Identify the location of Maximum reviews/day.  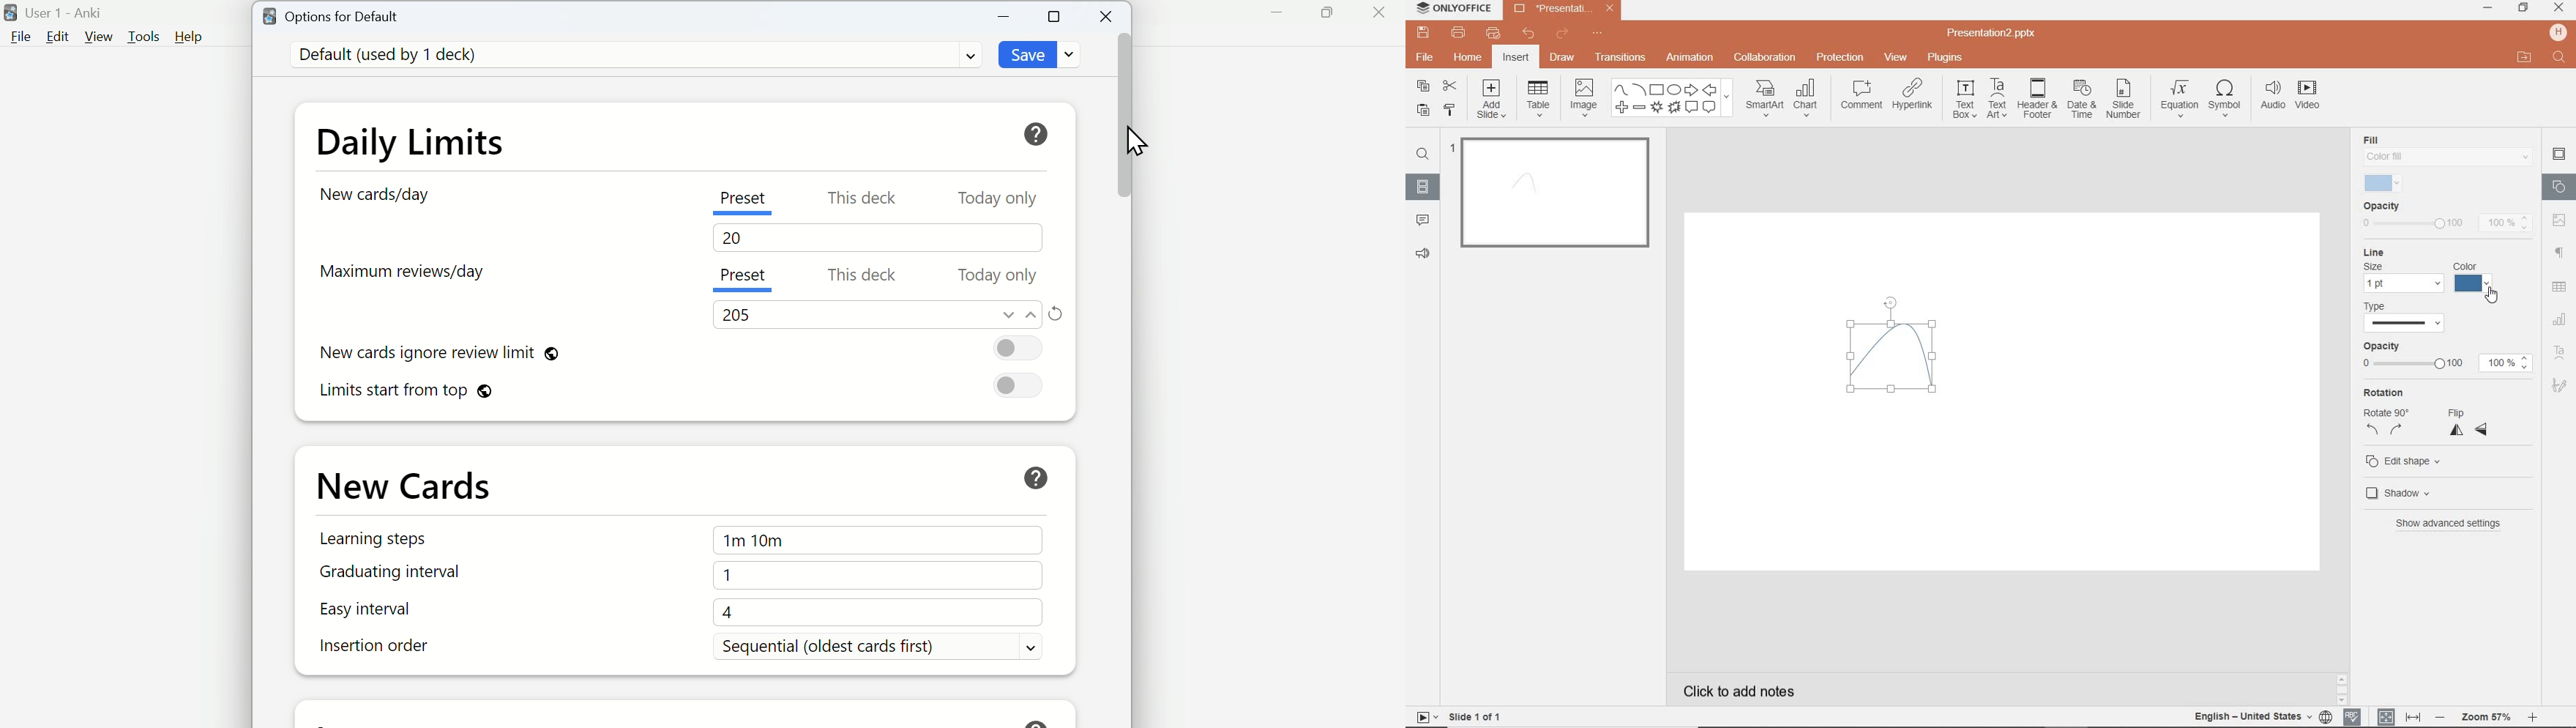
(400, 272).